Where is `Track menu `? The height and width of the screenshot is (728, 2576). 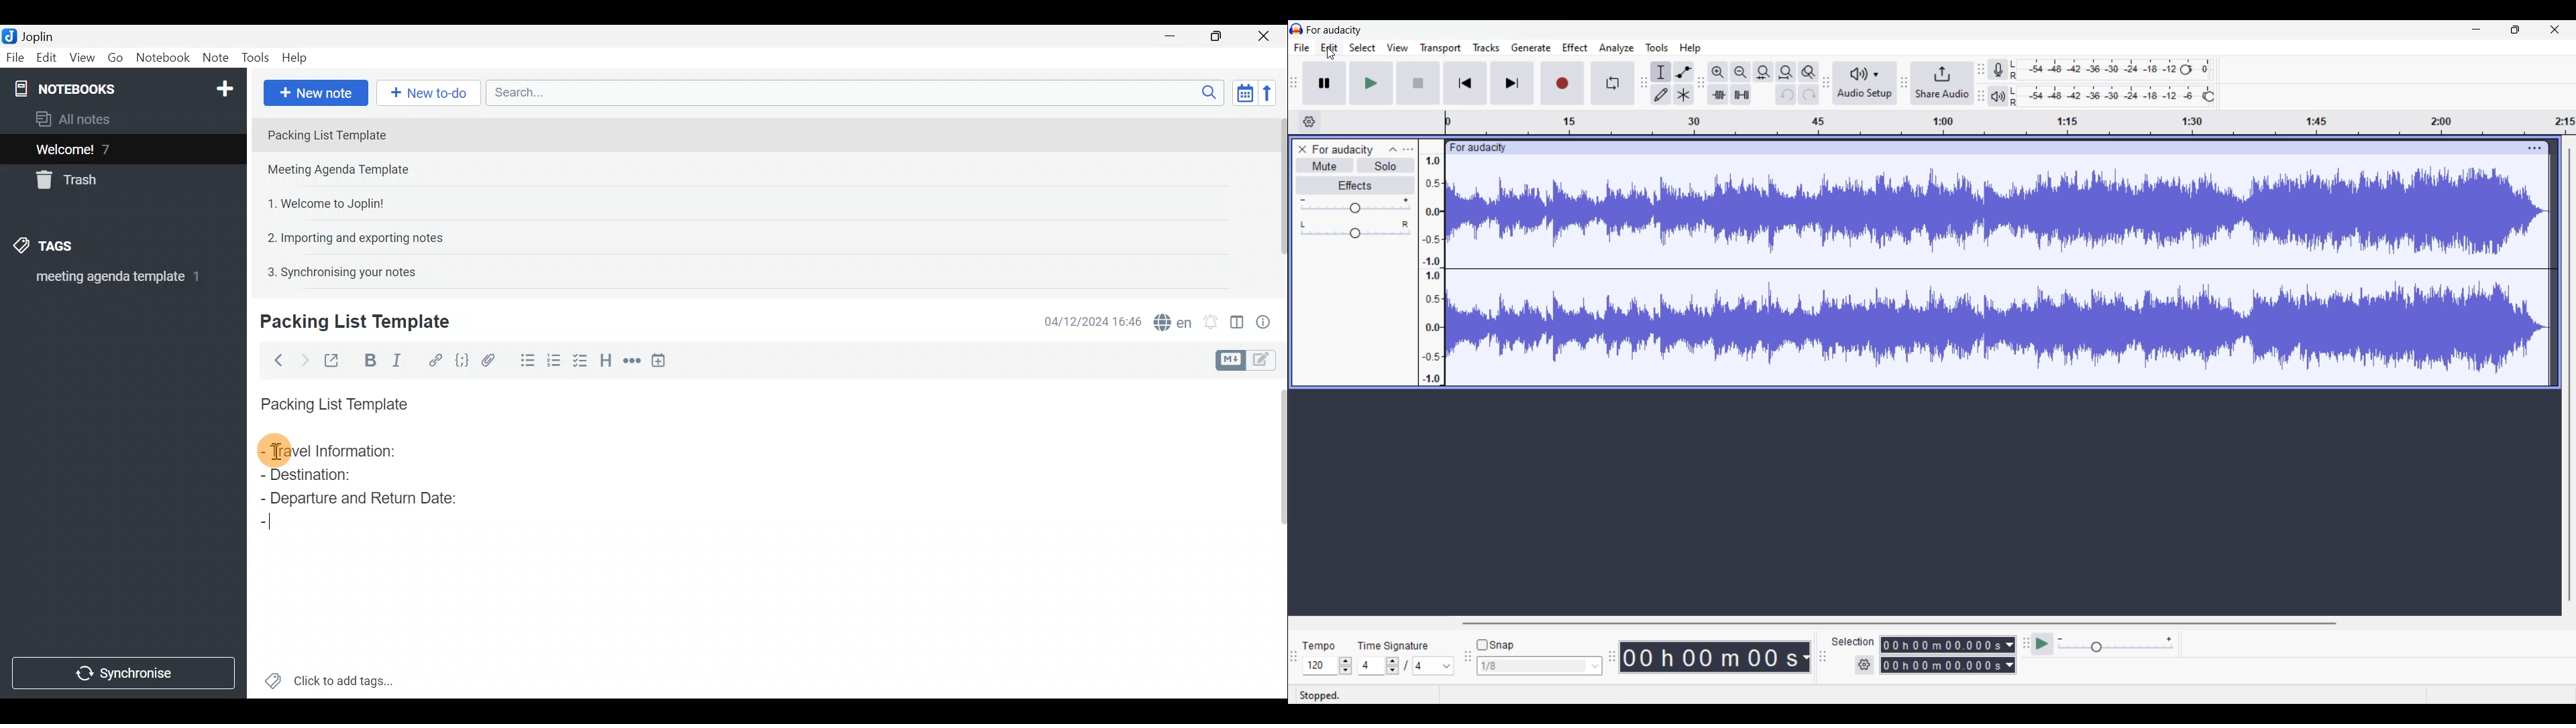
Track menu  is located at coordinates (1487, 48).